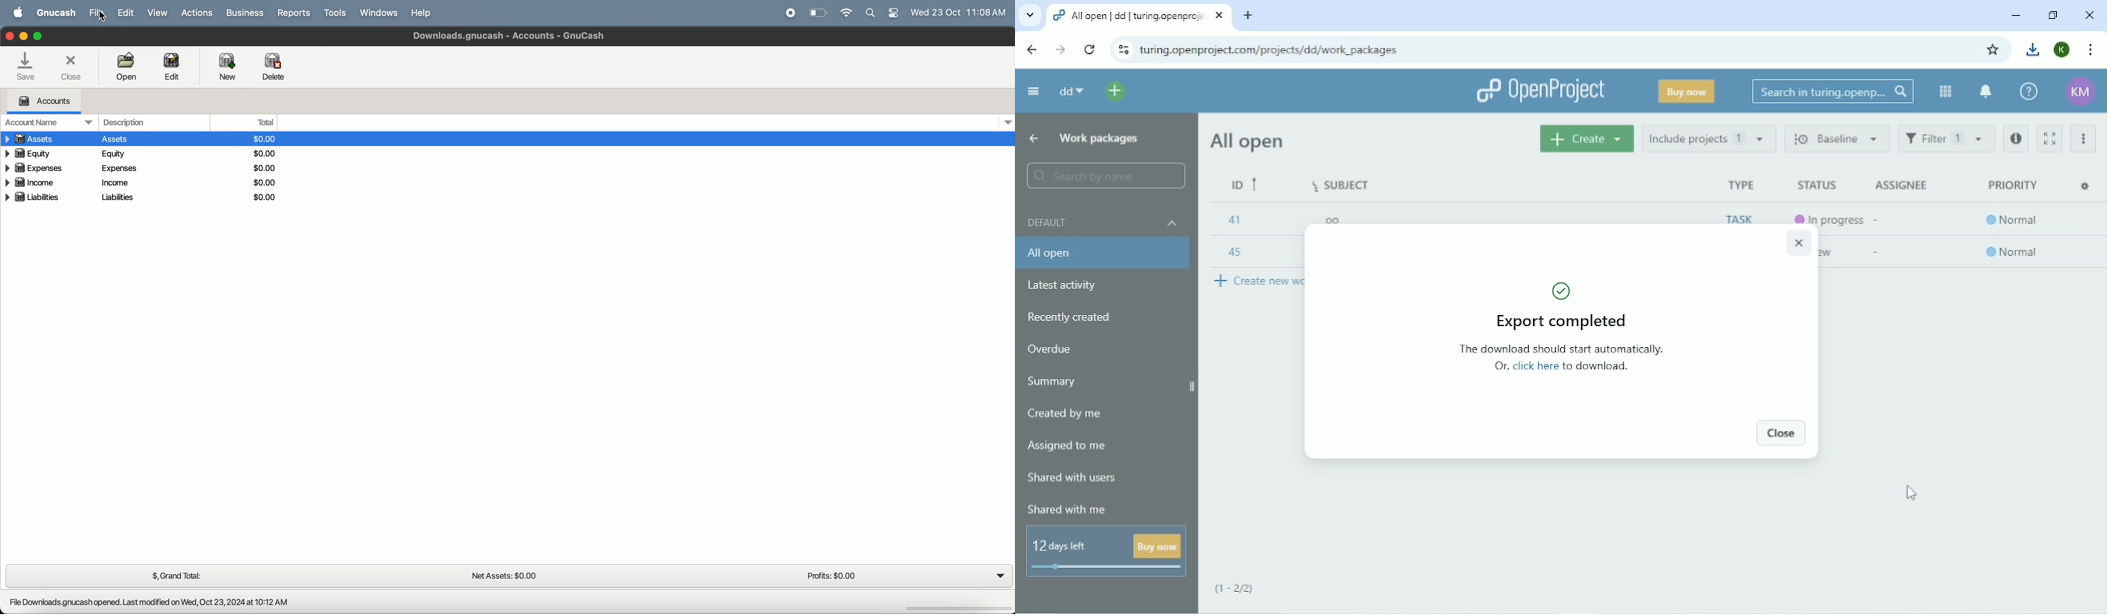 The height and width of the screenshot is (616, 2128). Describe the element at coordinates (1033, 91) in the screenshot. I see `Collapse project menu` at that location.